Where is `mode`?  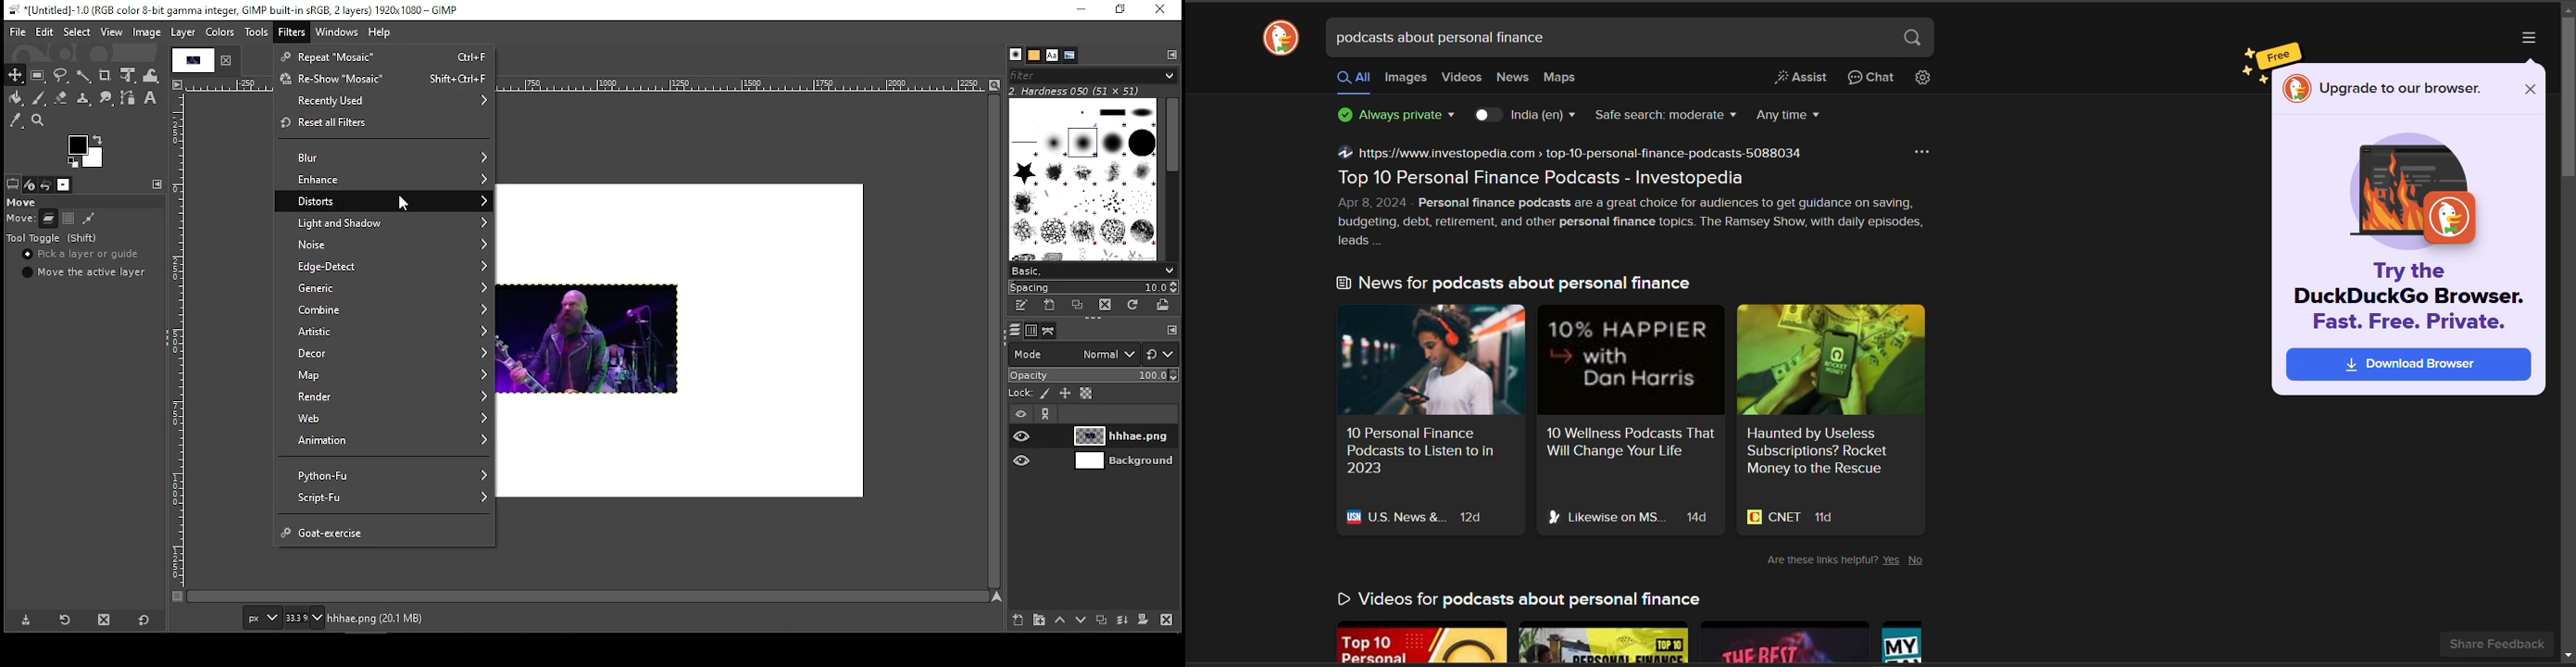 mode is located at coordinates (1072, 356).